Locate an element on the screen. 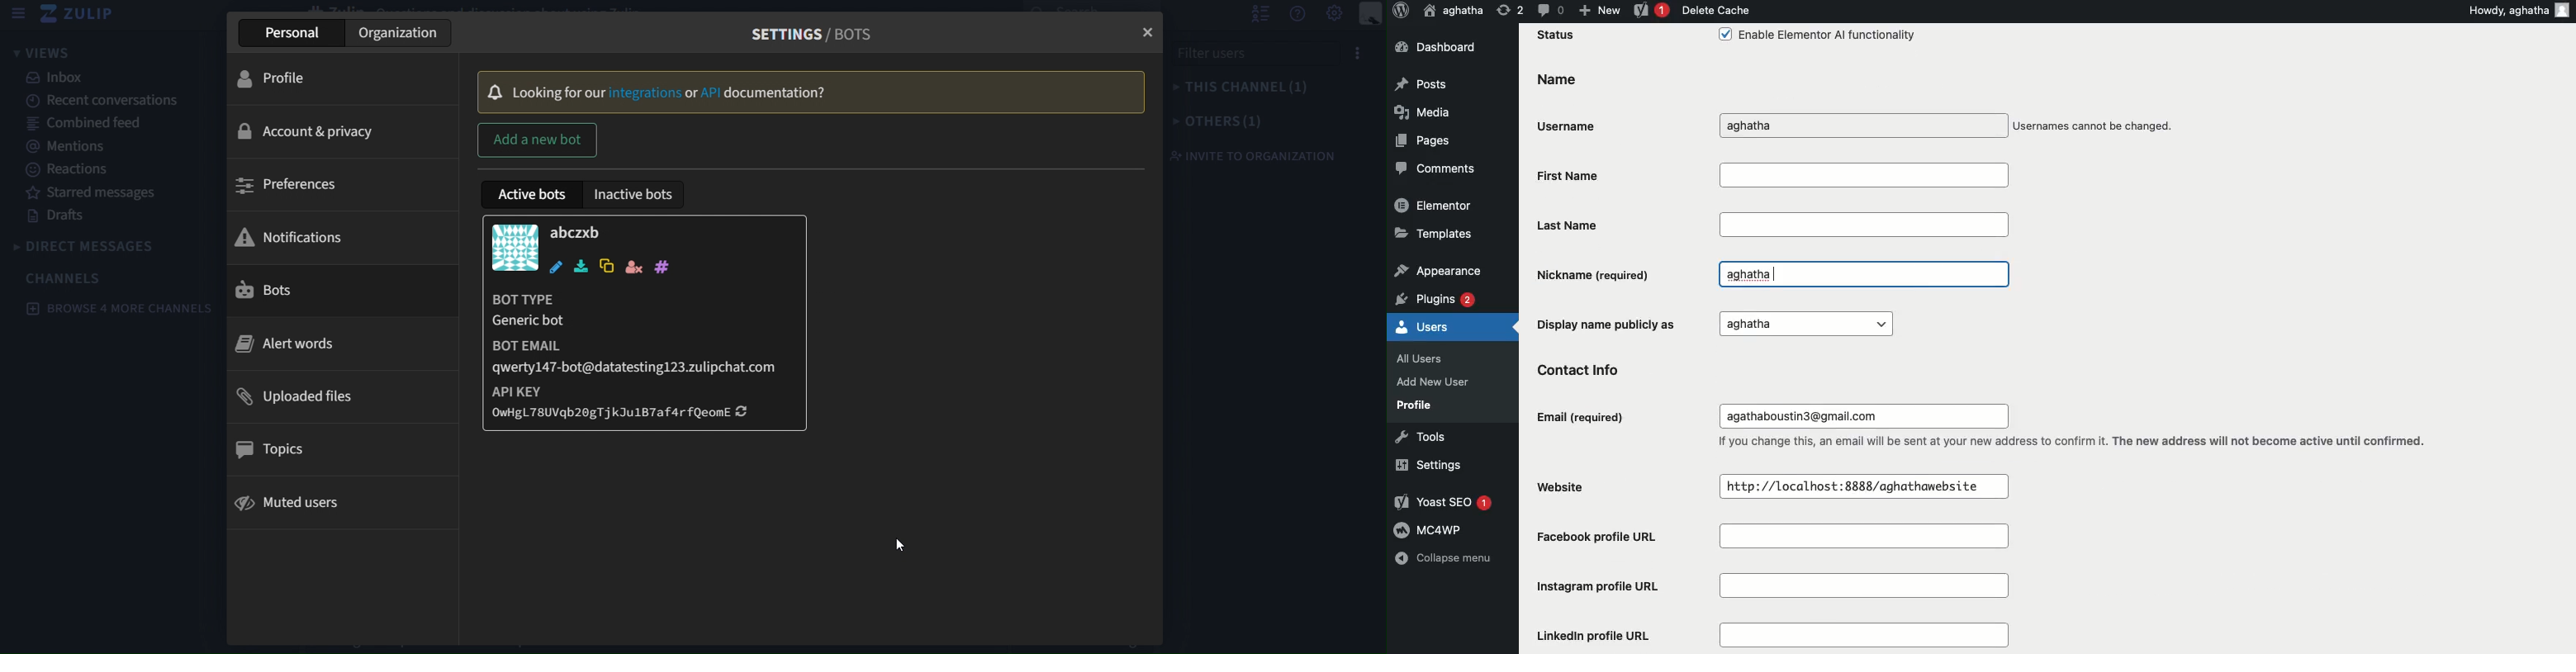 This screenshot has height=672, width=2576. Collapse menu is located at coordinates (1443, 560).